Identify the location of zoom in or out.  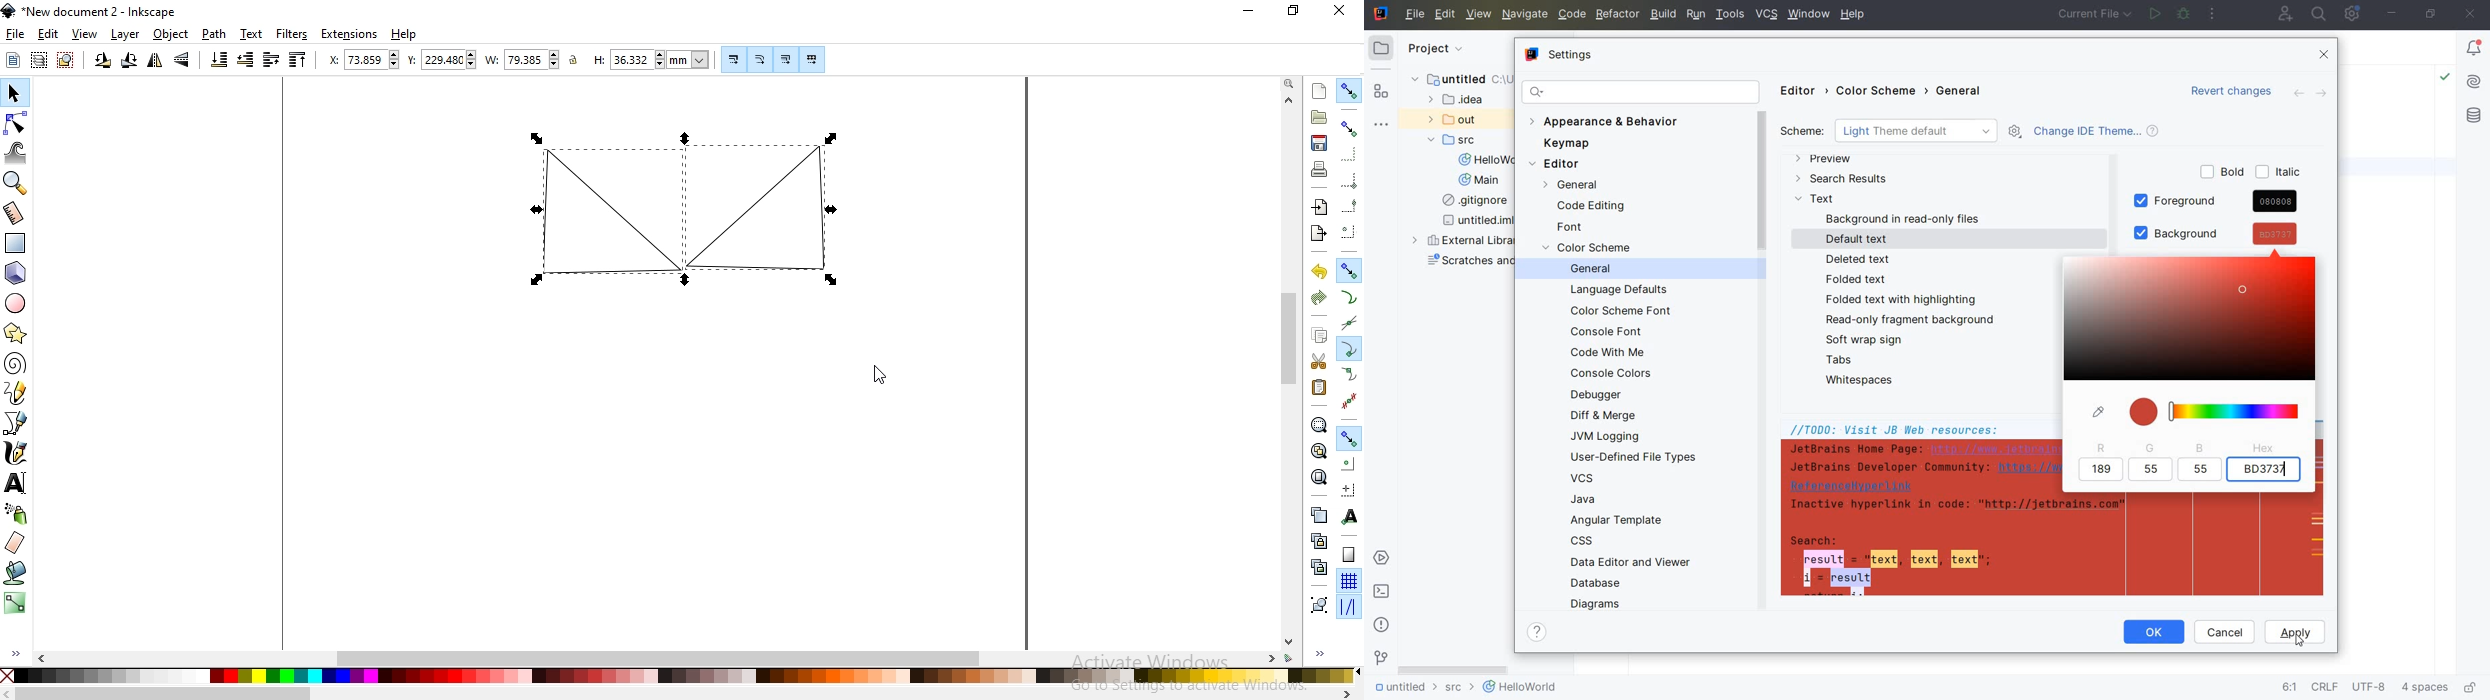
(16, 183).